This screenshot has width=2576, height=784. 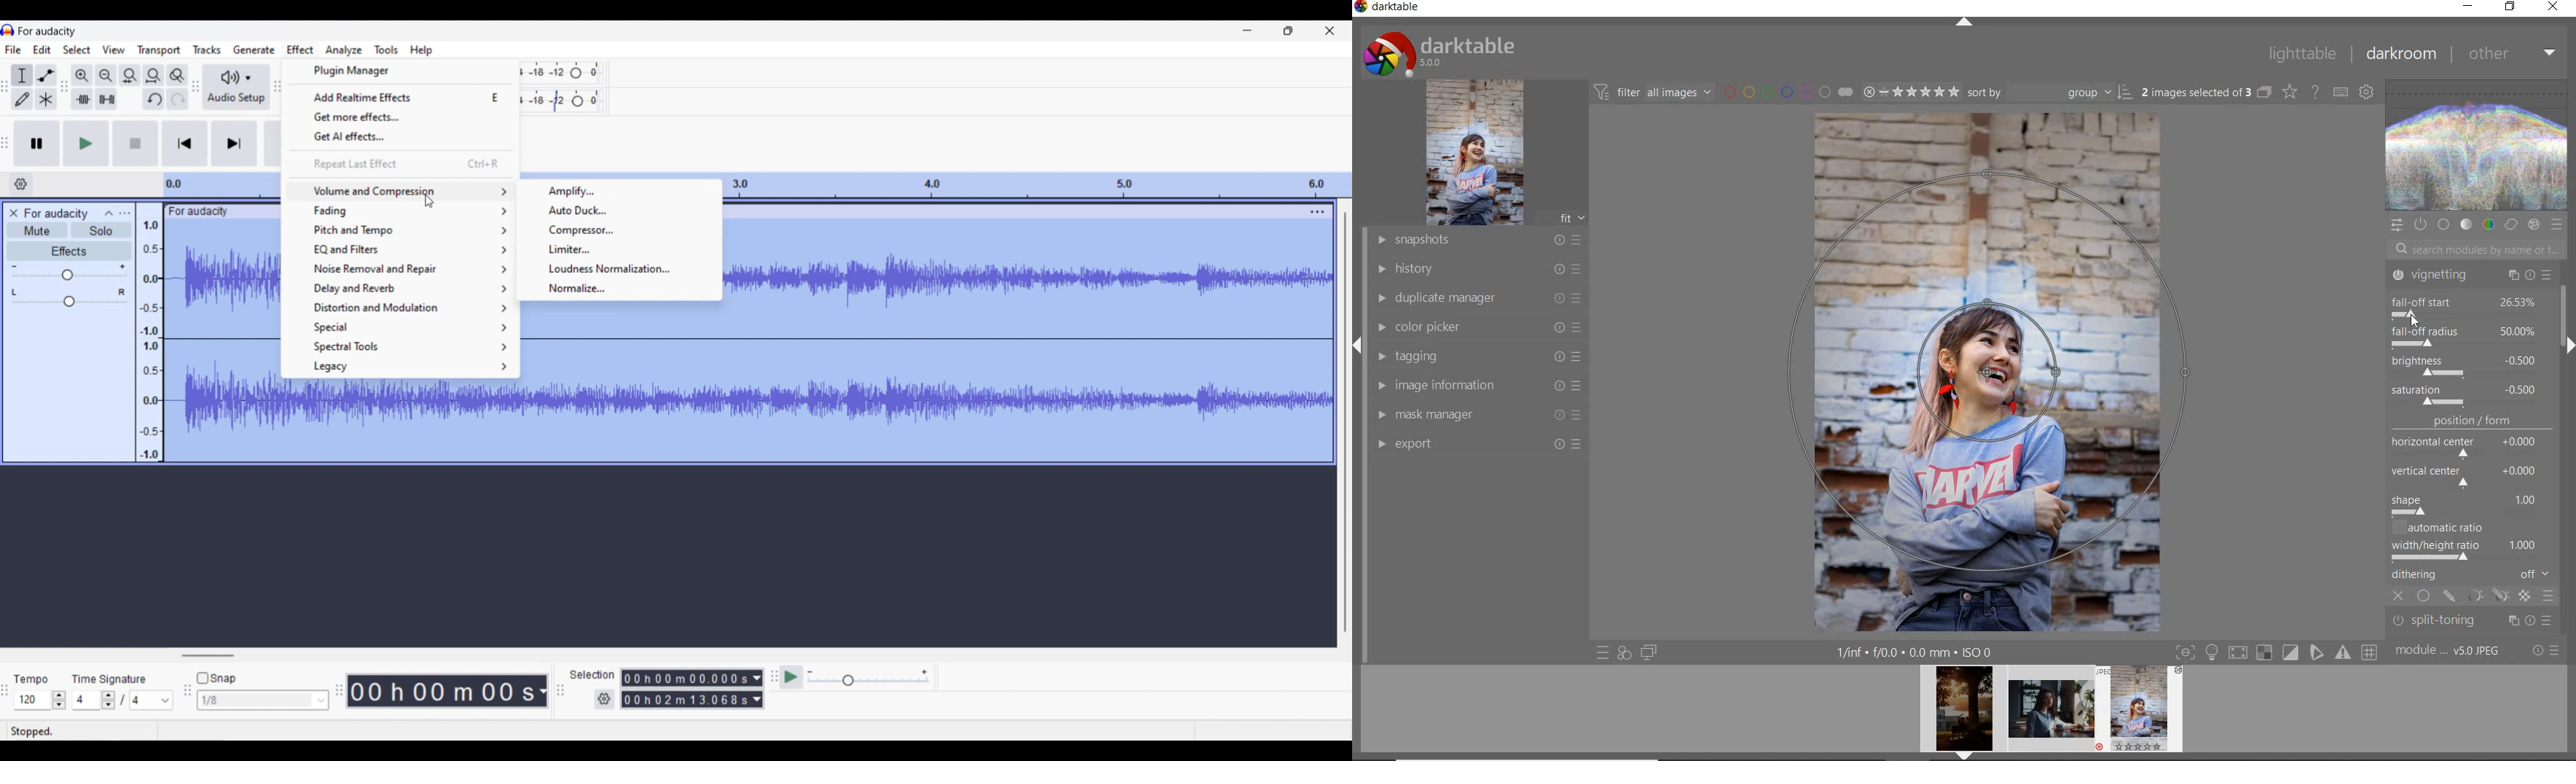 I want to click on EQ and filter, so click(x=401, y=249).